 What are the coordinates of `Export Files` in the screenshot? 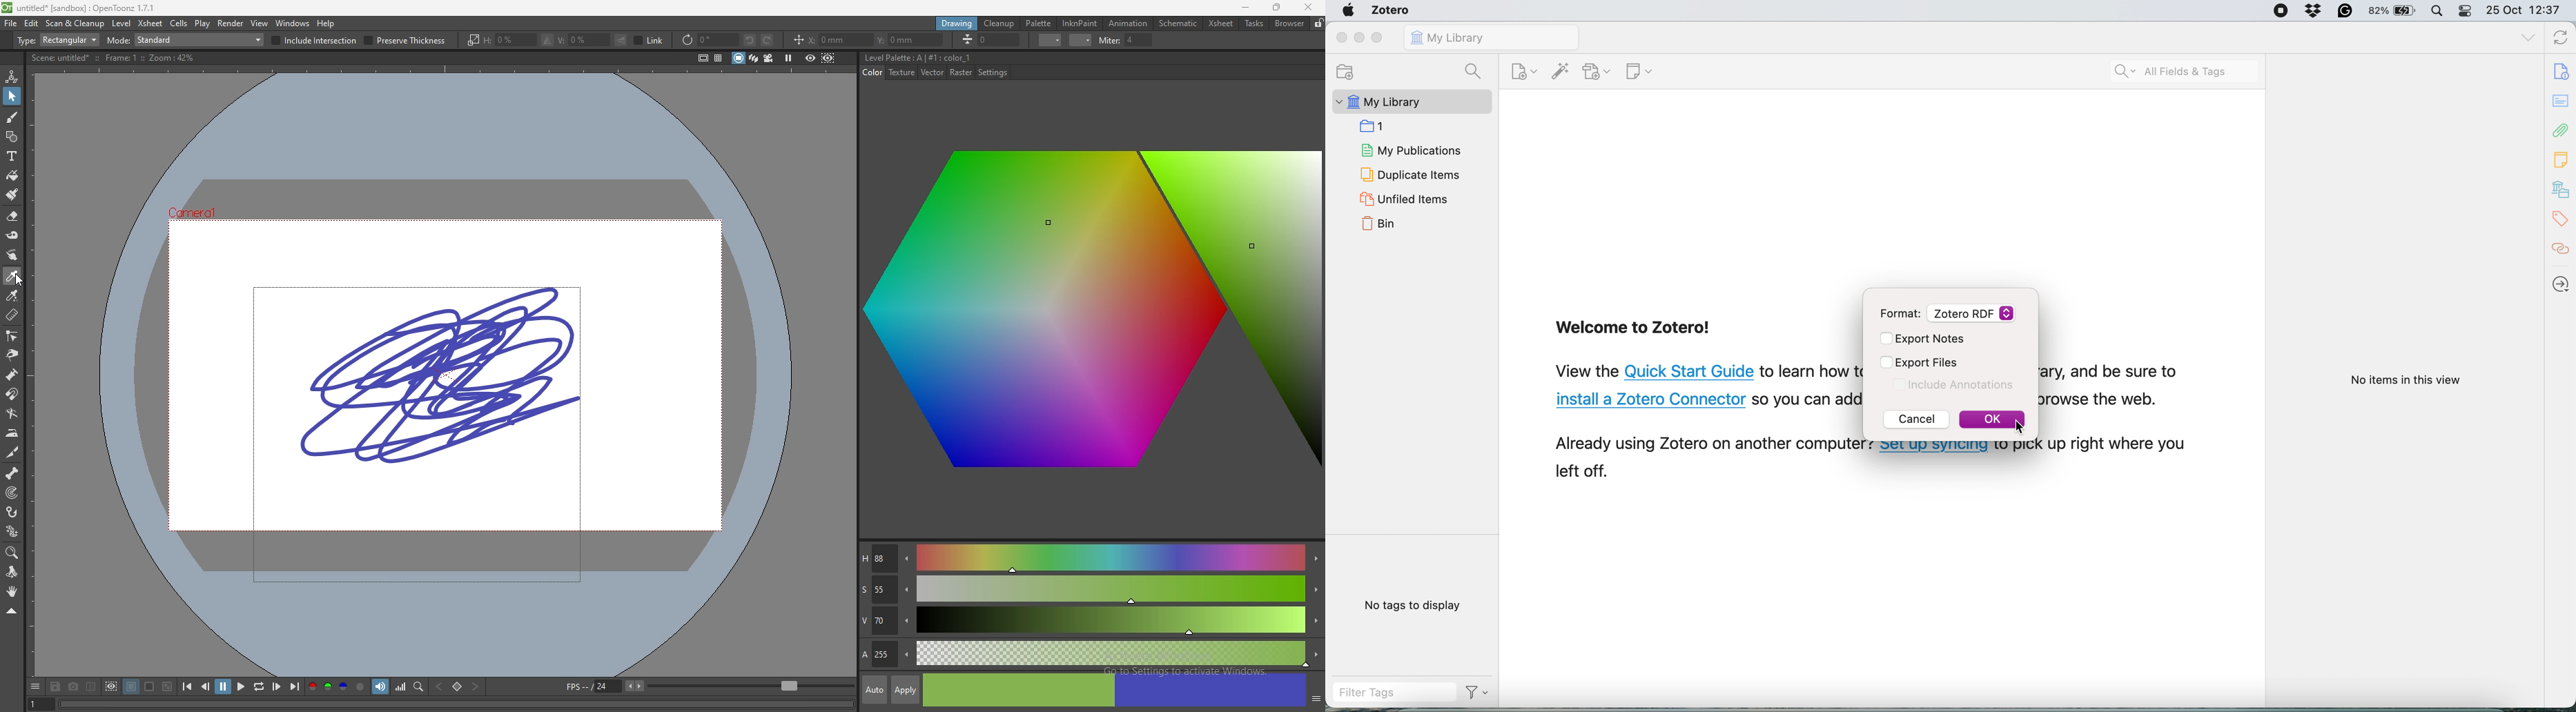 It's located at (1949, 362).